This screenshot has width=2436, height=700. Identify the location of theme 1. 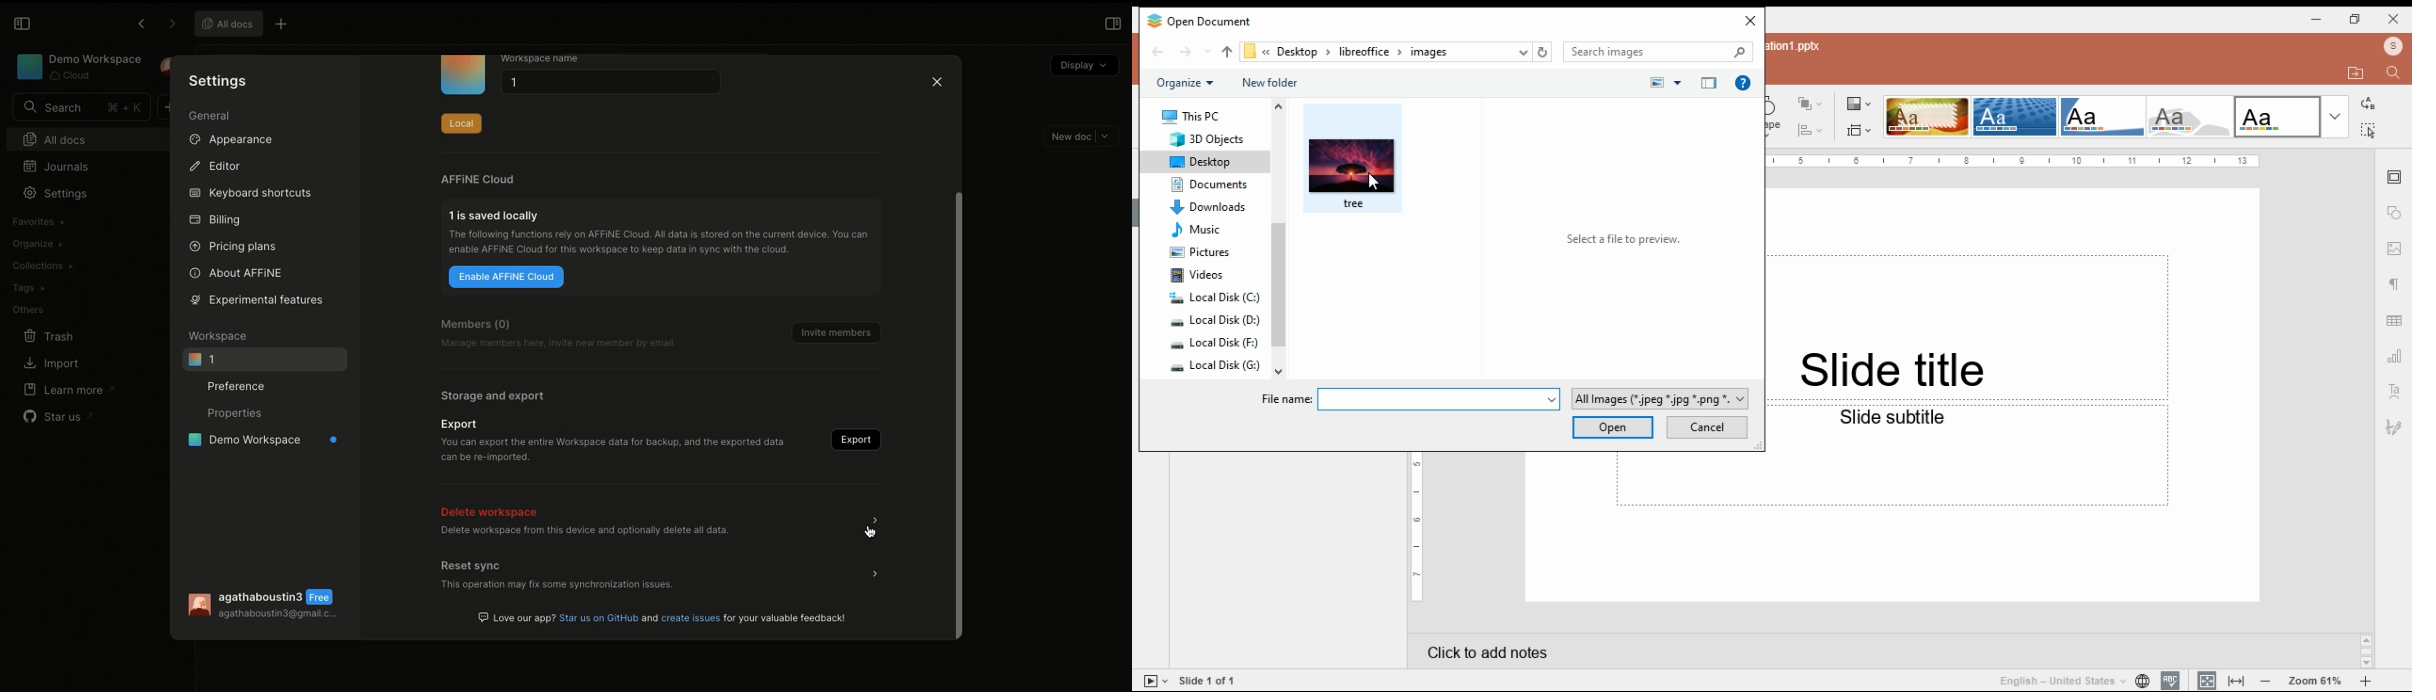
(1925, 117).